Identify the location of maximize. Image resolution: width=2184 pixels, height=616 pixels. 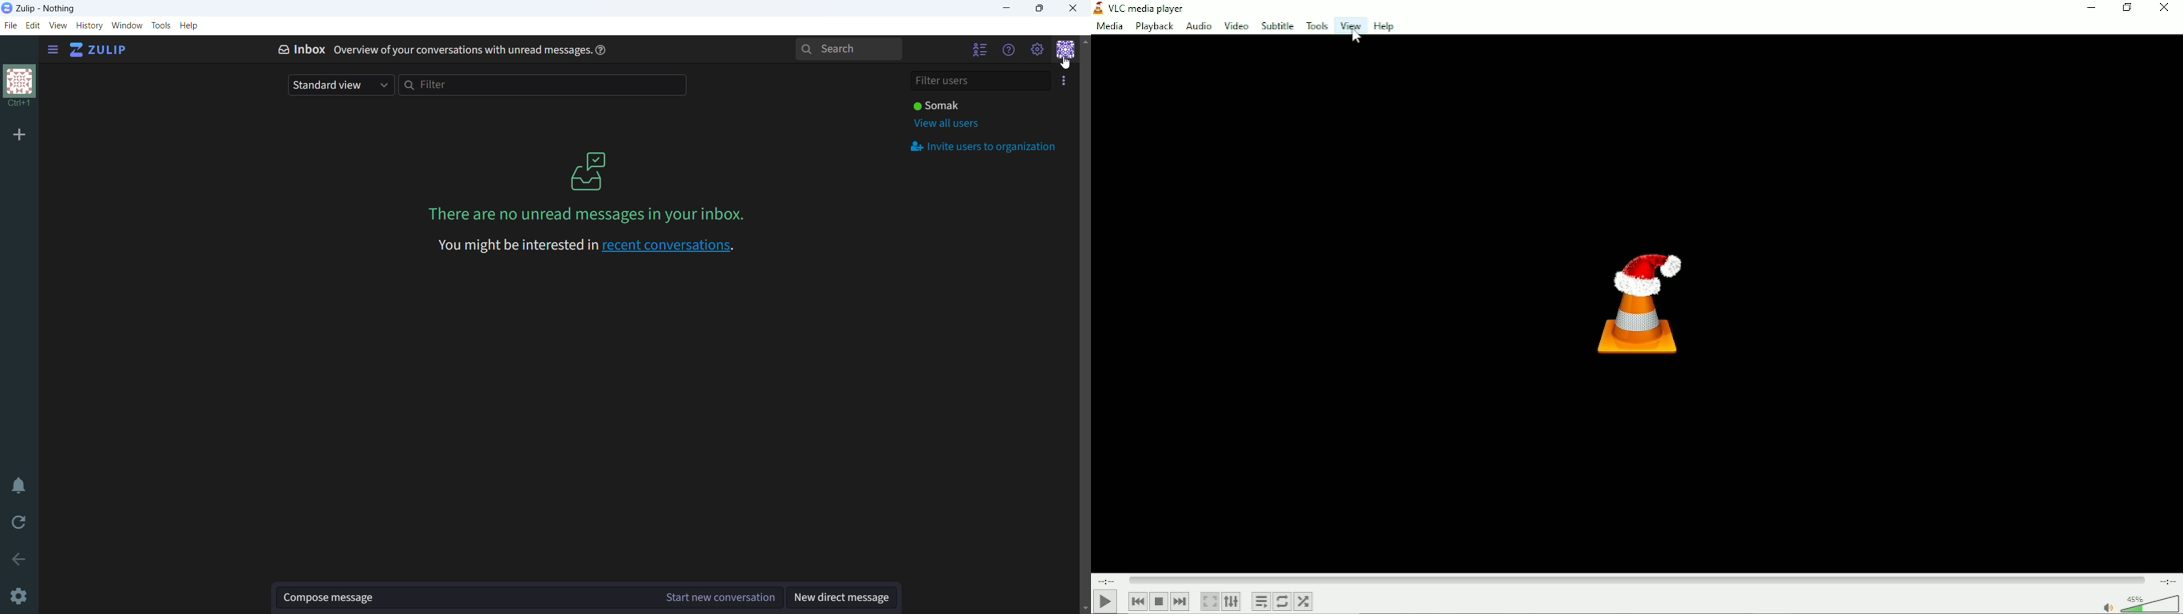
(1039, 9).